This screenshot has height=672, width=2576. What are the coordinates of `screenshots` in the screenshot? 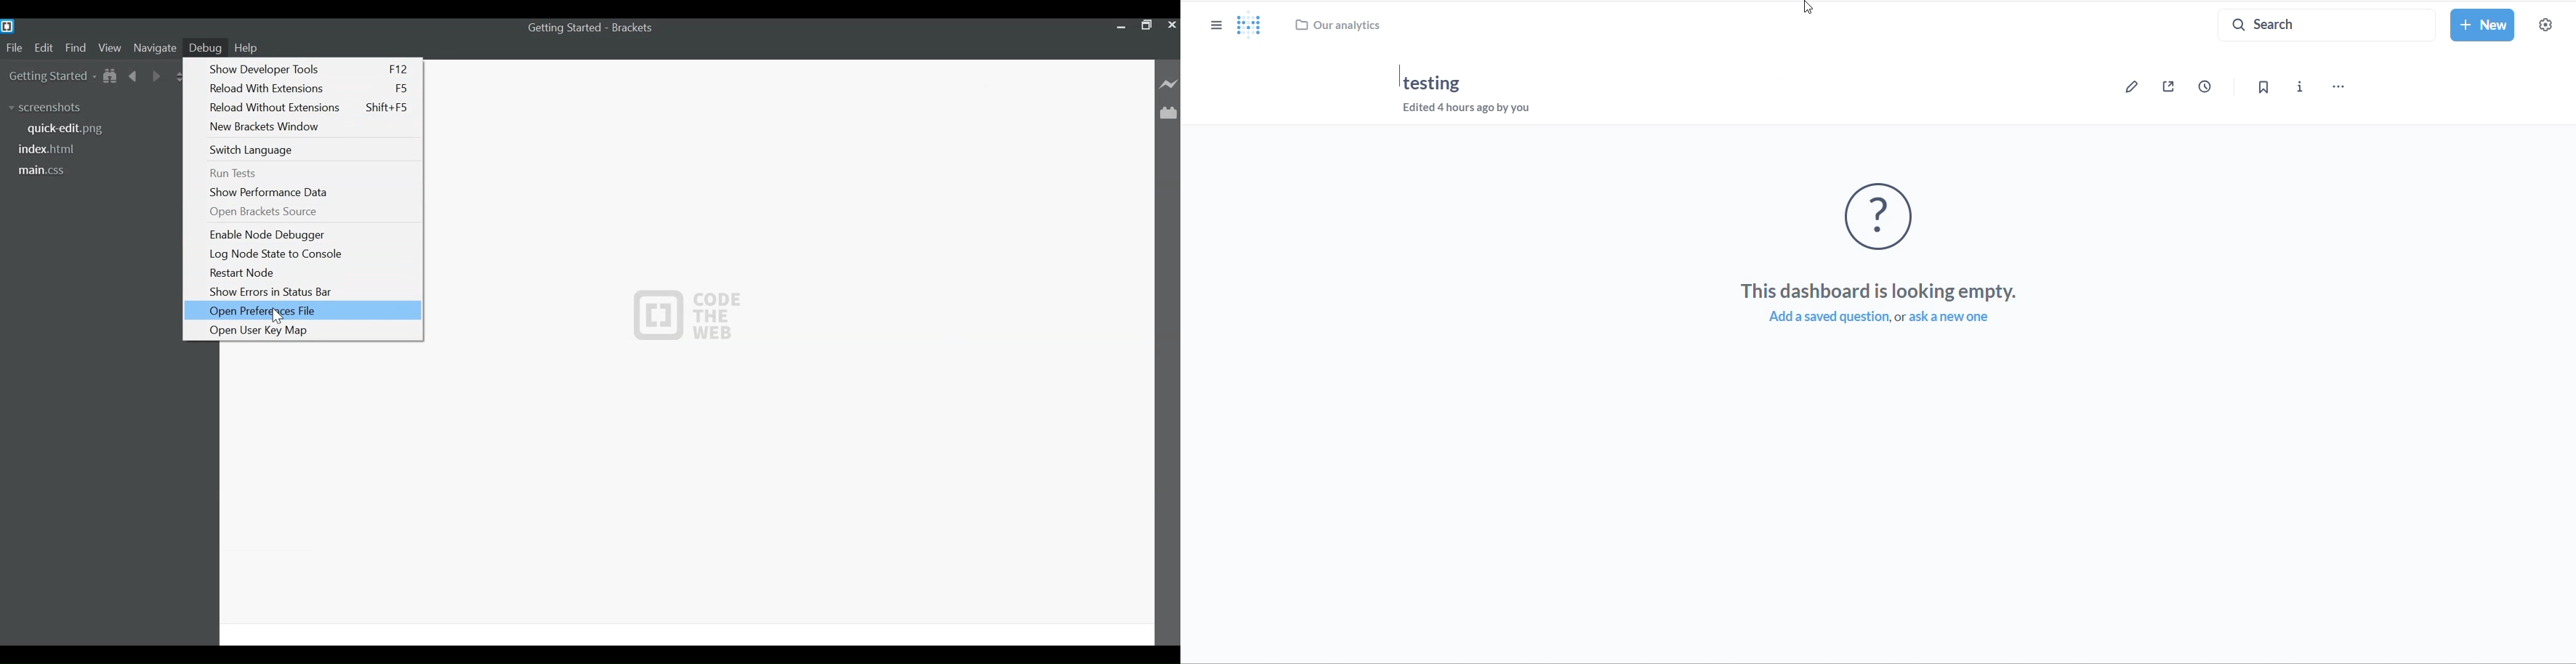 It's located at (47, 107).